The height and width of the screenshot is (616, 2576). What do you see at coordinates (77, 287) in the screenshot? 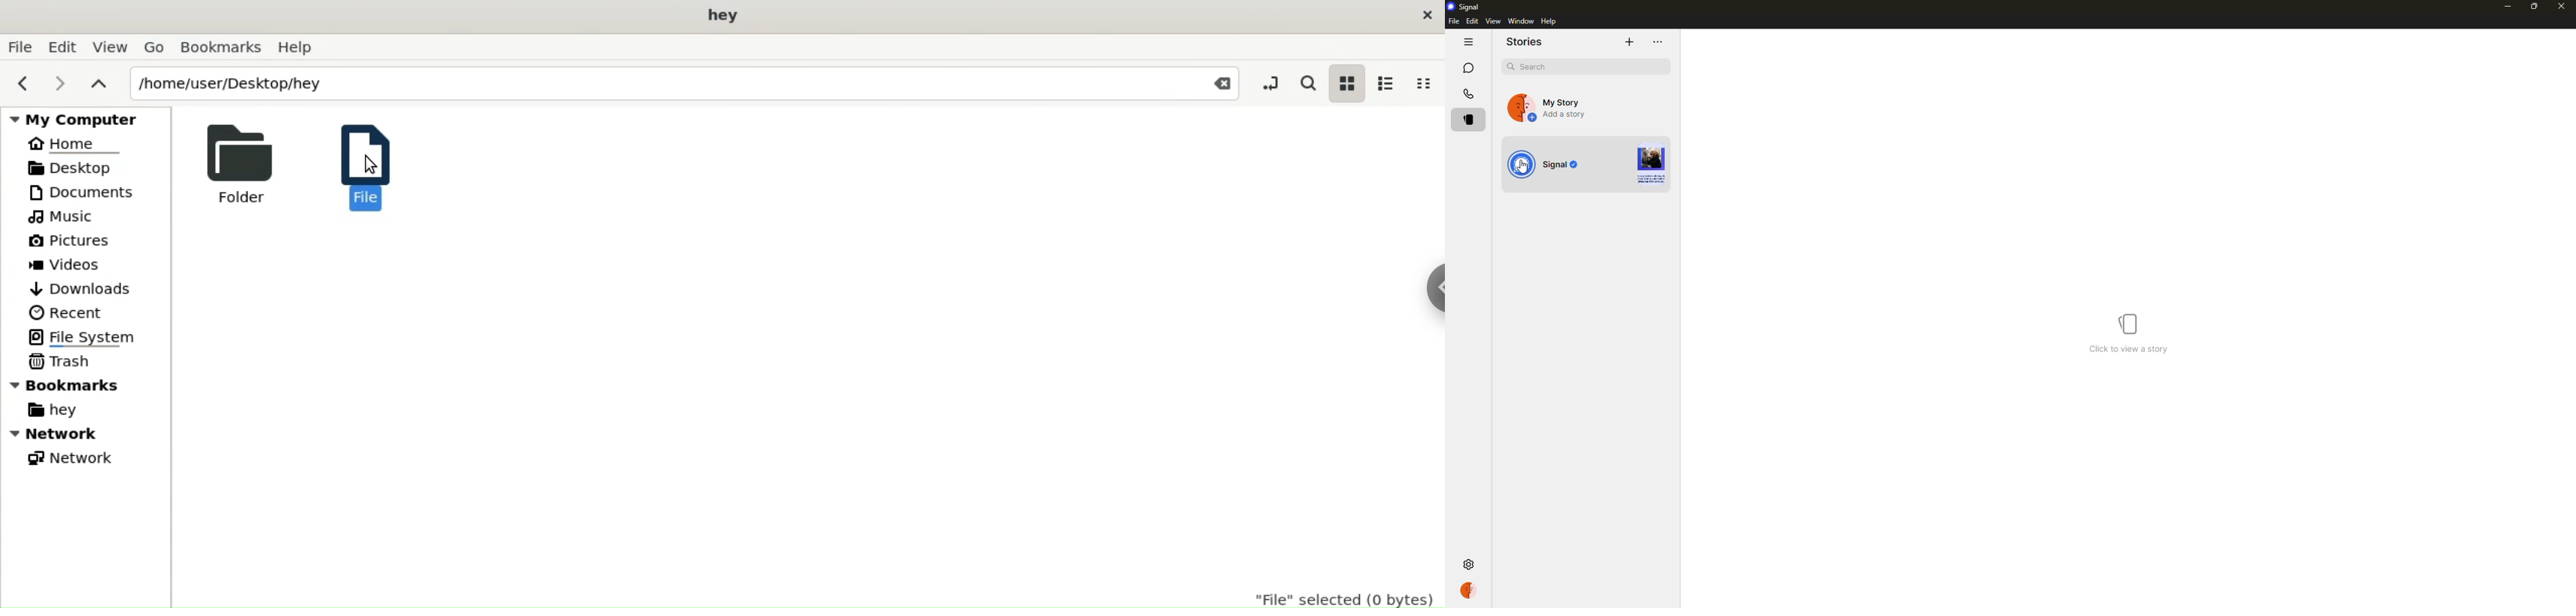
I see `Downloads` at bounding box center [77, 287].